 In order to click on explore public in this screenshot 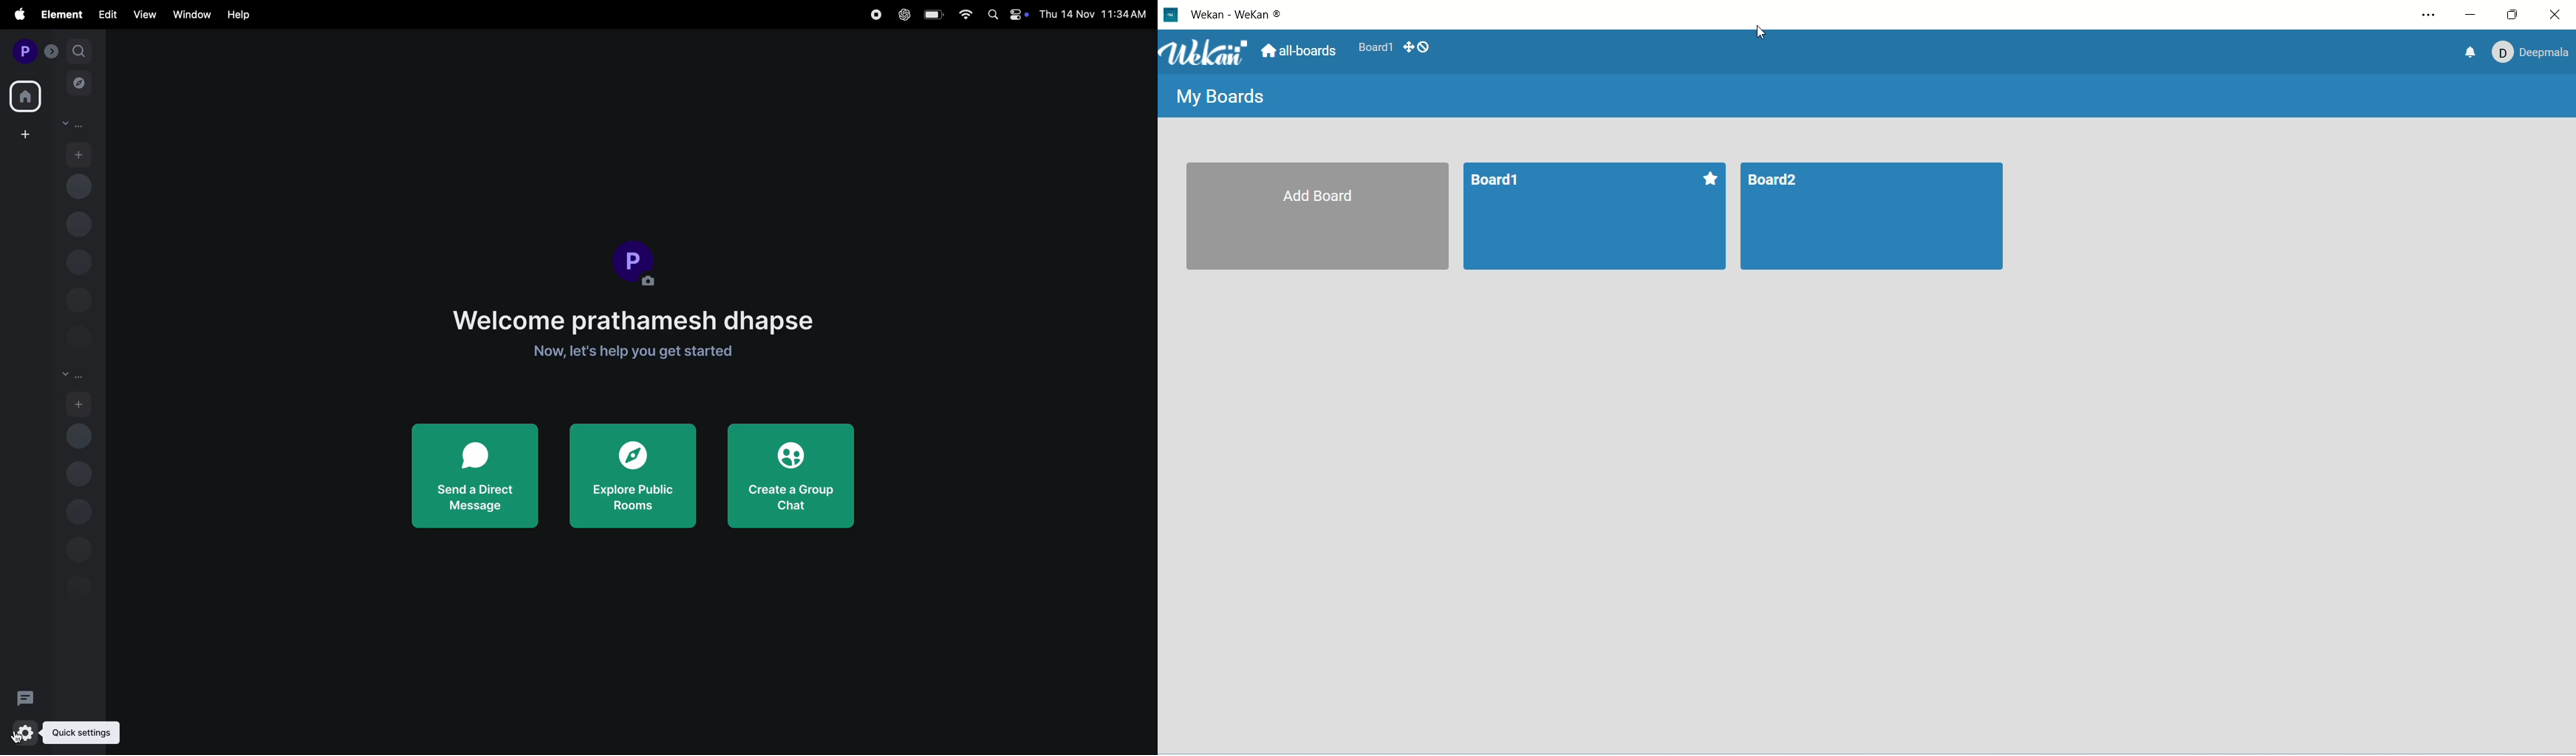, I will do `click(634, 478)`.